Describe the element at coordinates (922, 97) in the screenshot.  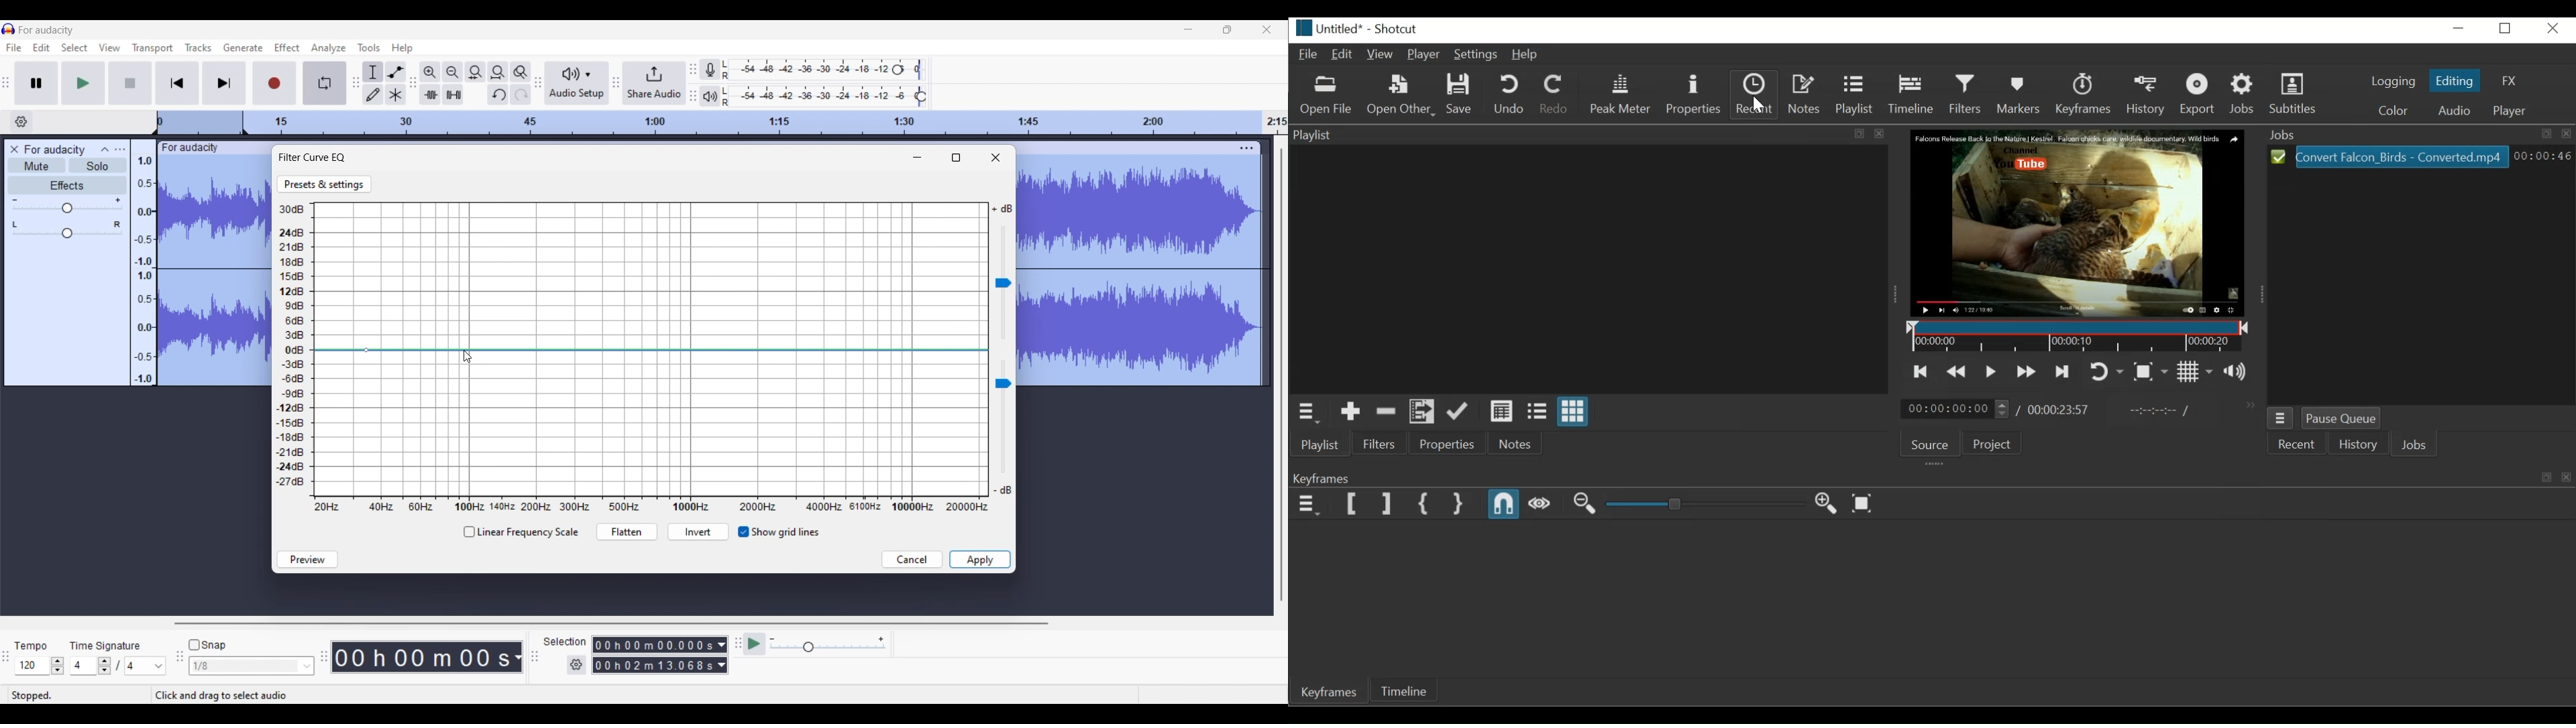
I see `Playback level header` at that location.